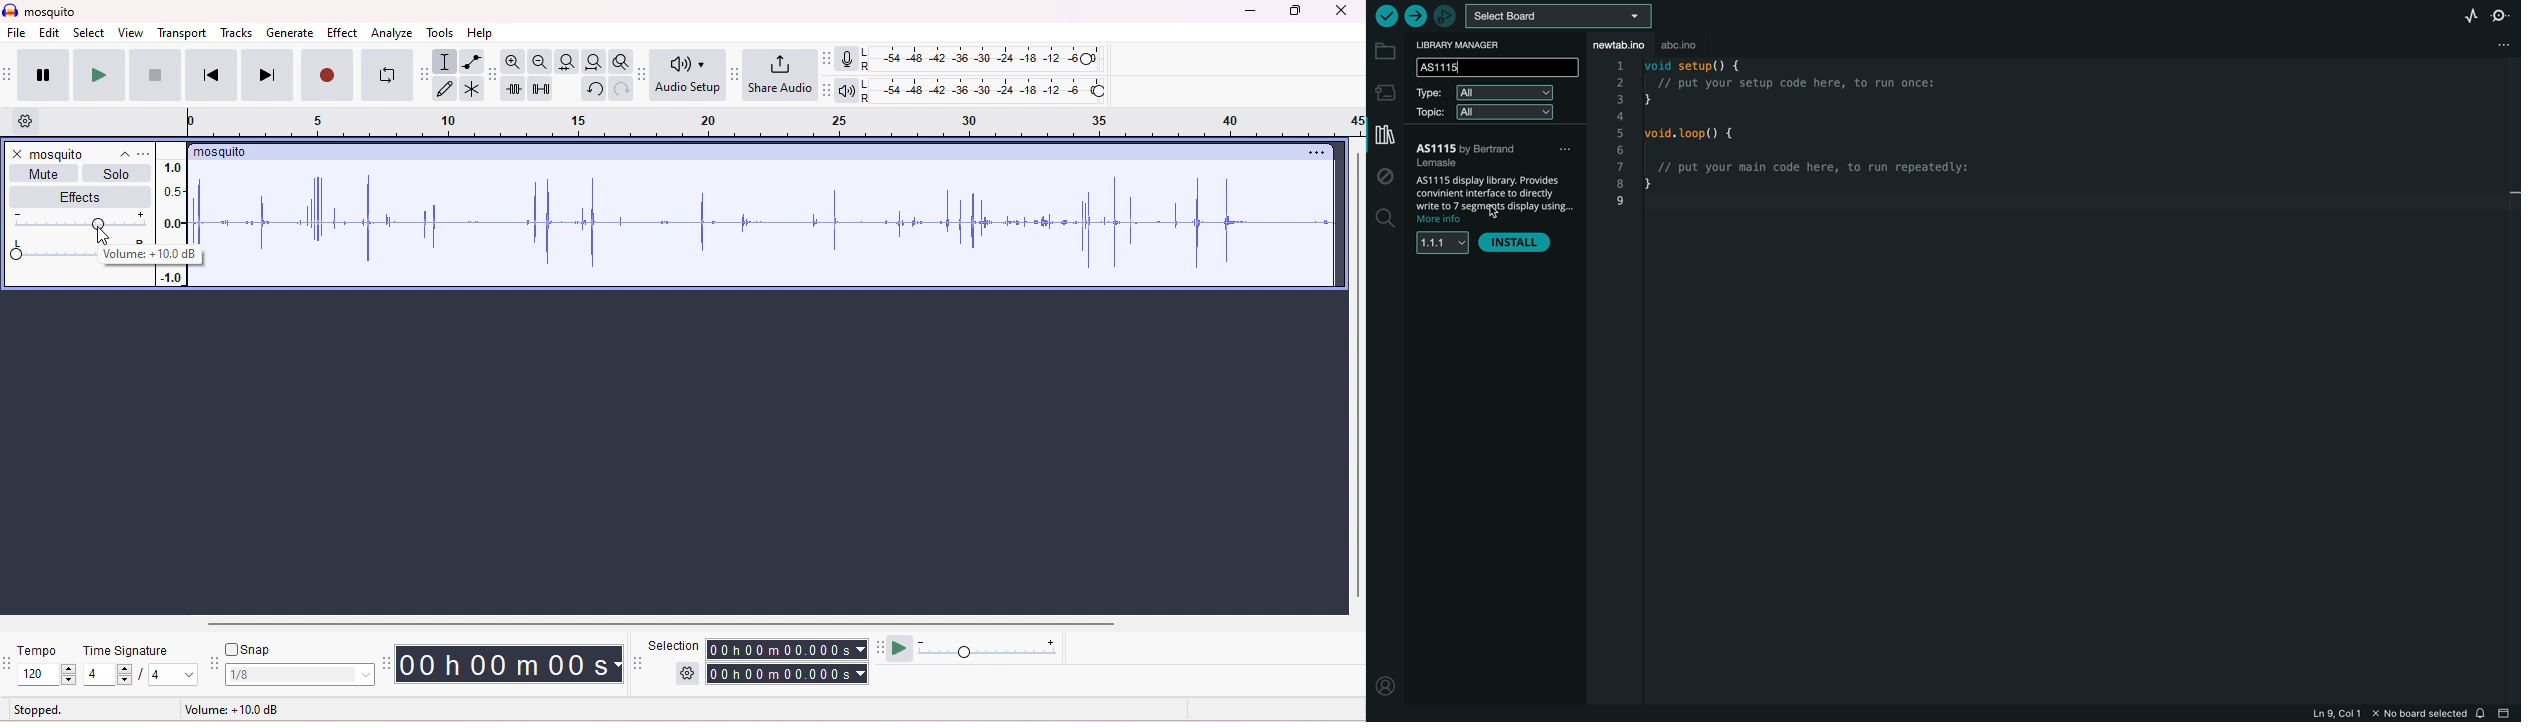  Describe the element at coordinates (687, 673) in the screenshot. I see `selection options` at that location.